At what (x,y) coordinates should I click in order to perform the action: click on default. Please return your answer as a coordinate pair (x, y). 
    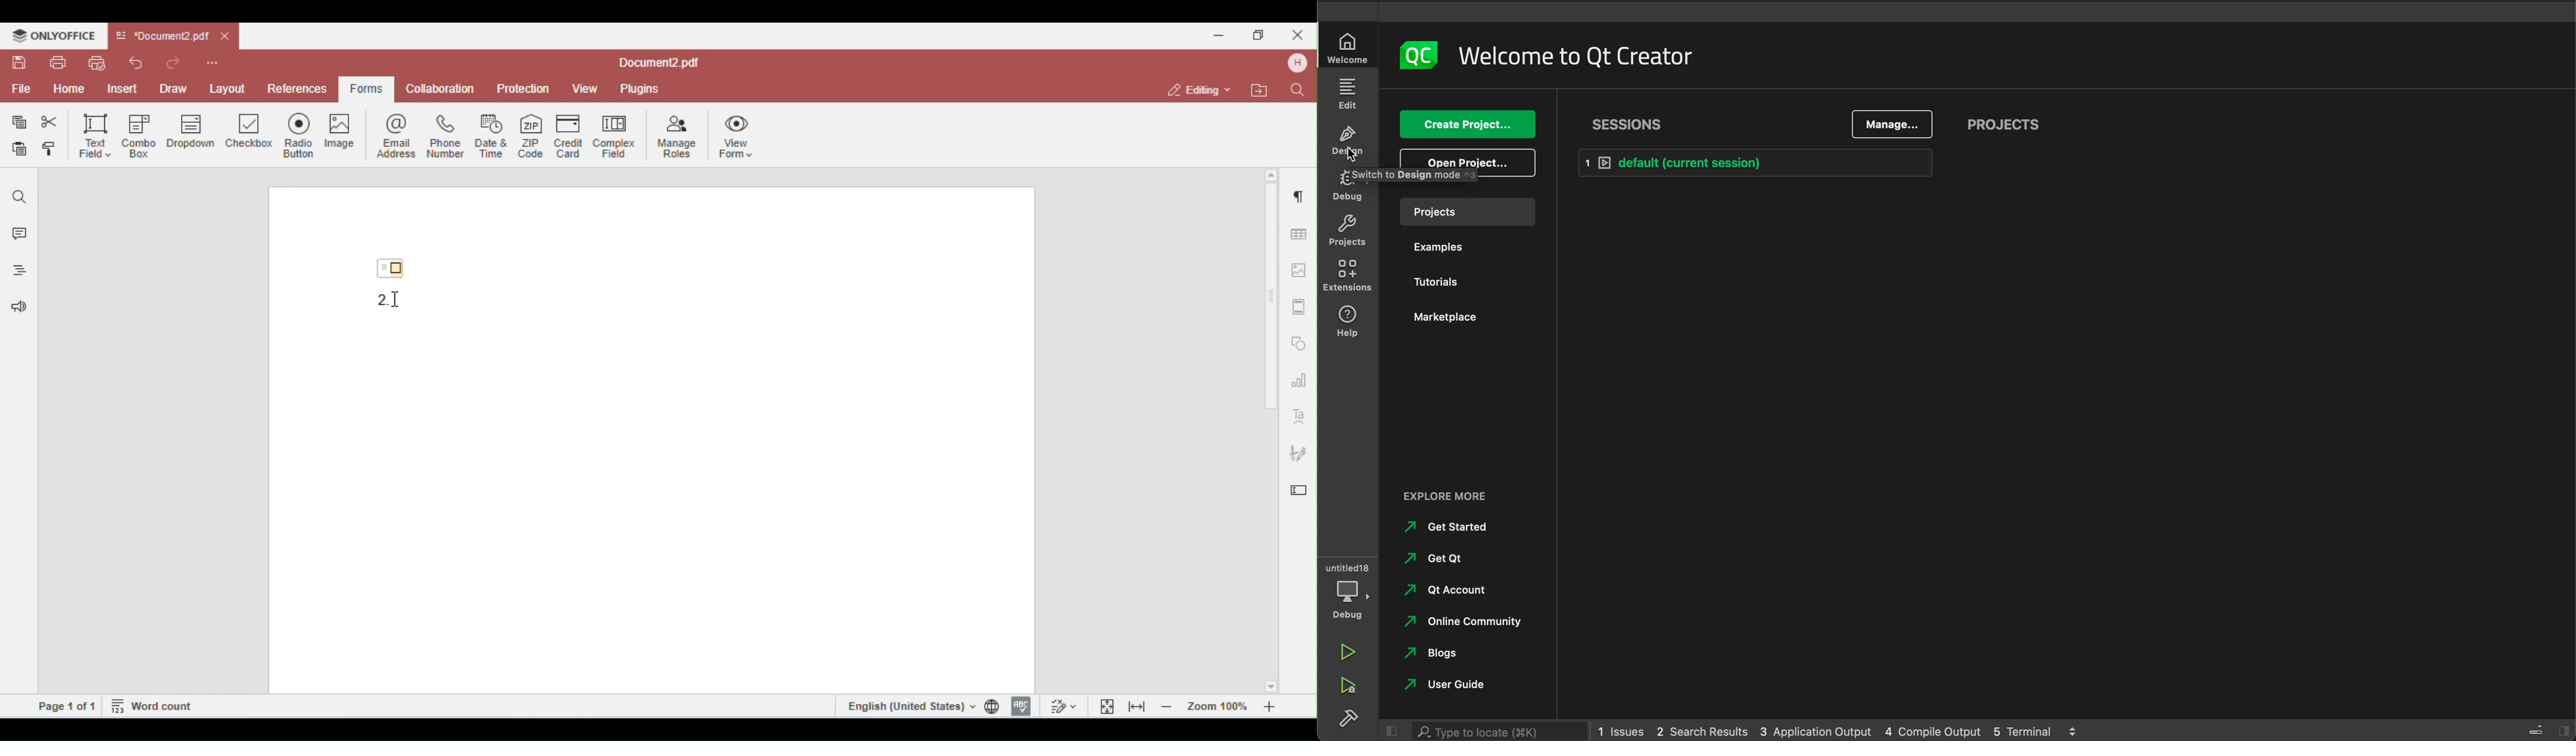
    Looking at the image, I should click on (1761, 161).